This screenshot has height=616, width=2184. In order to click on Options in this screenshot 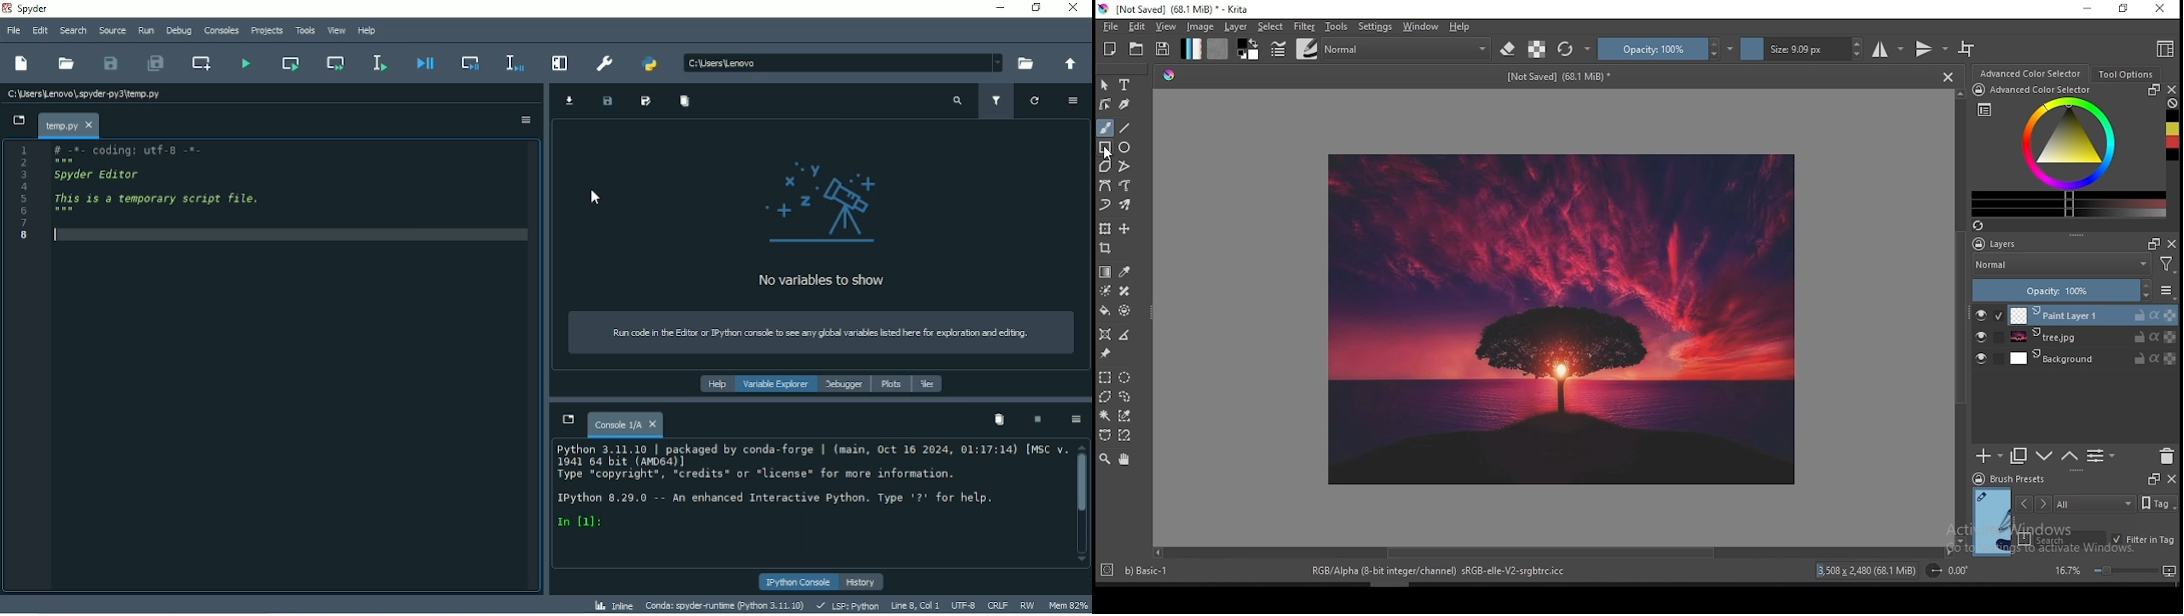, I will do `click(1073, 100)`.